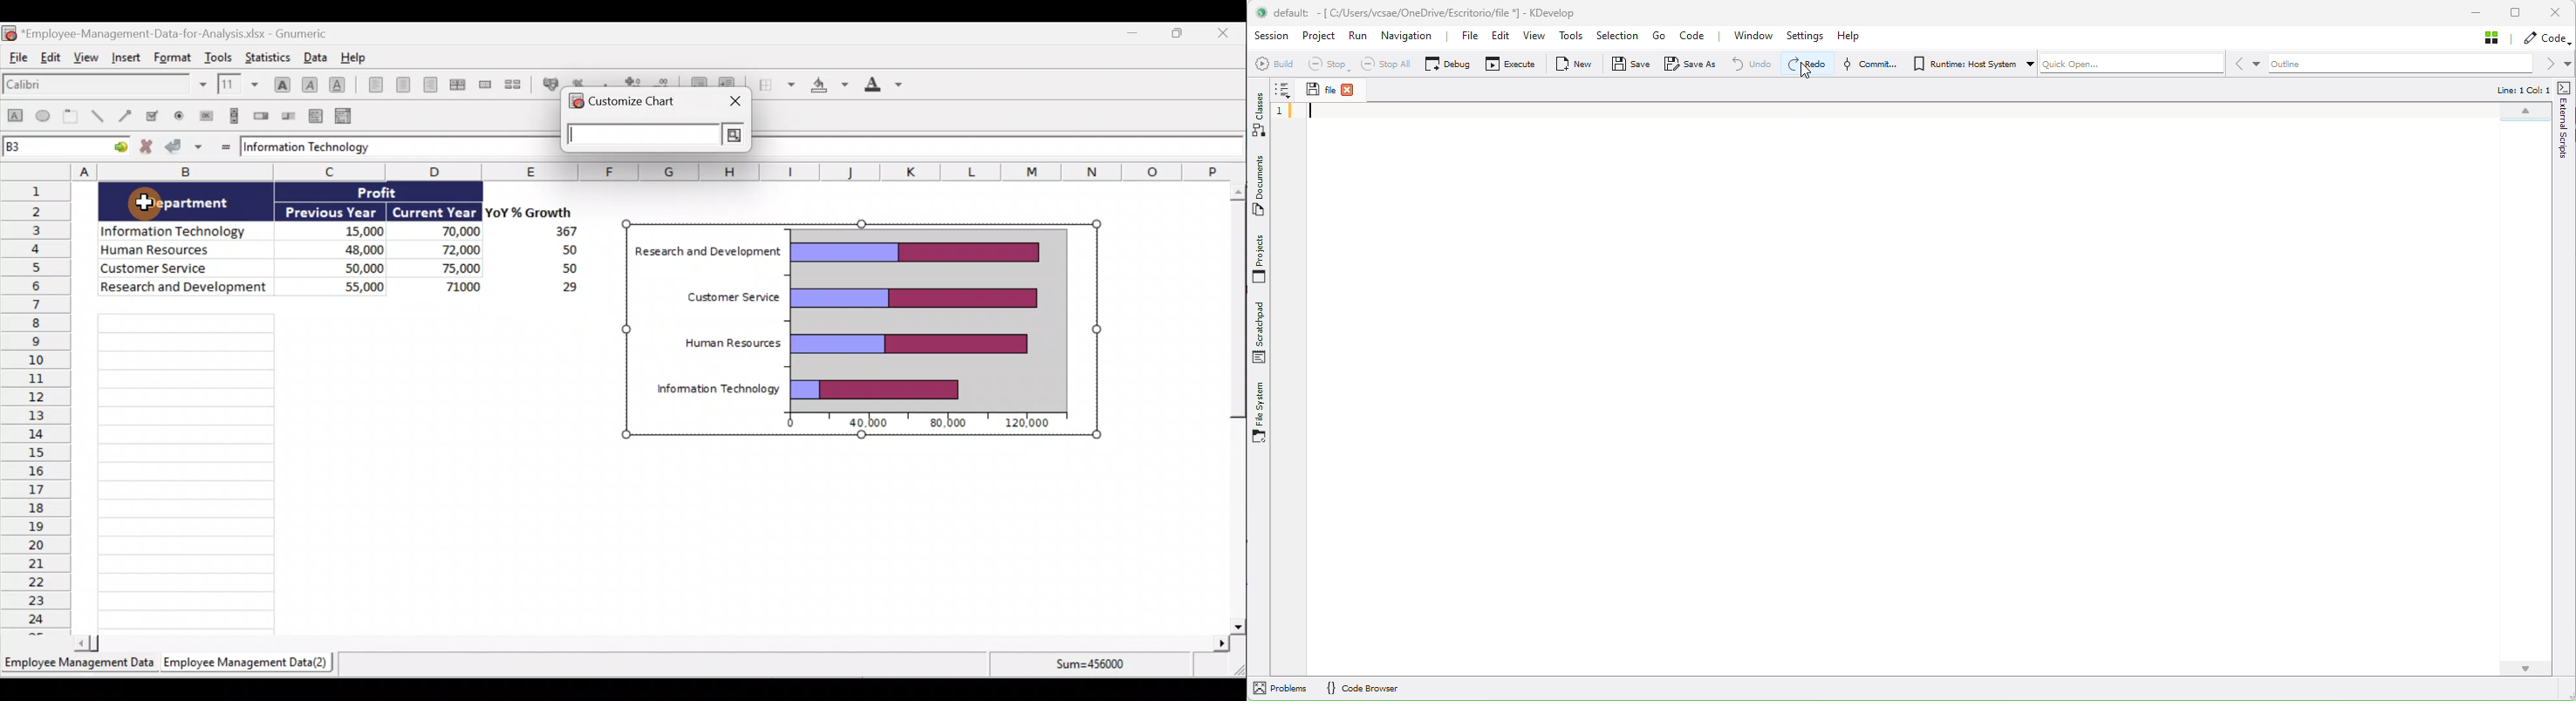  I want to click on Font size 11, so click(236, 84).